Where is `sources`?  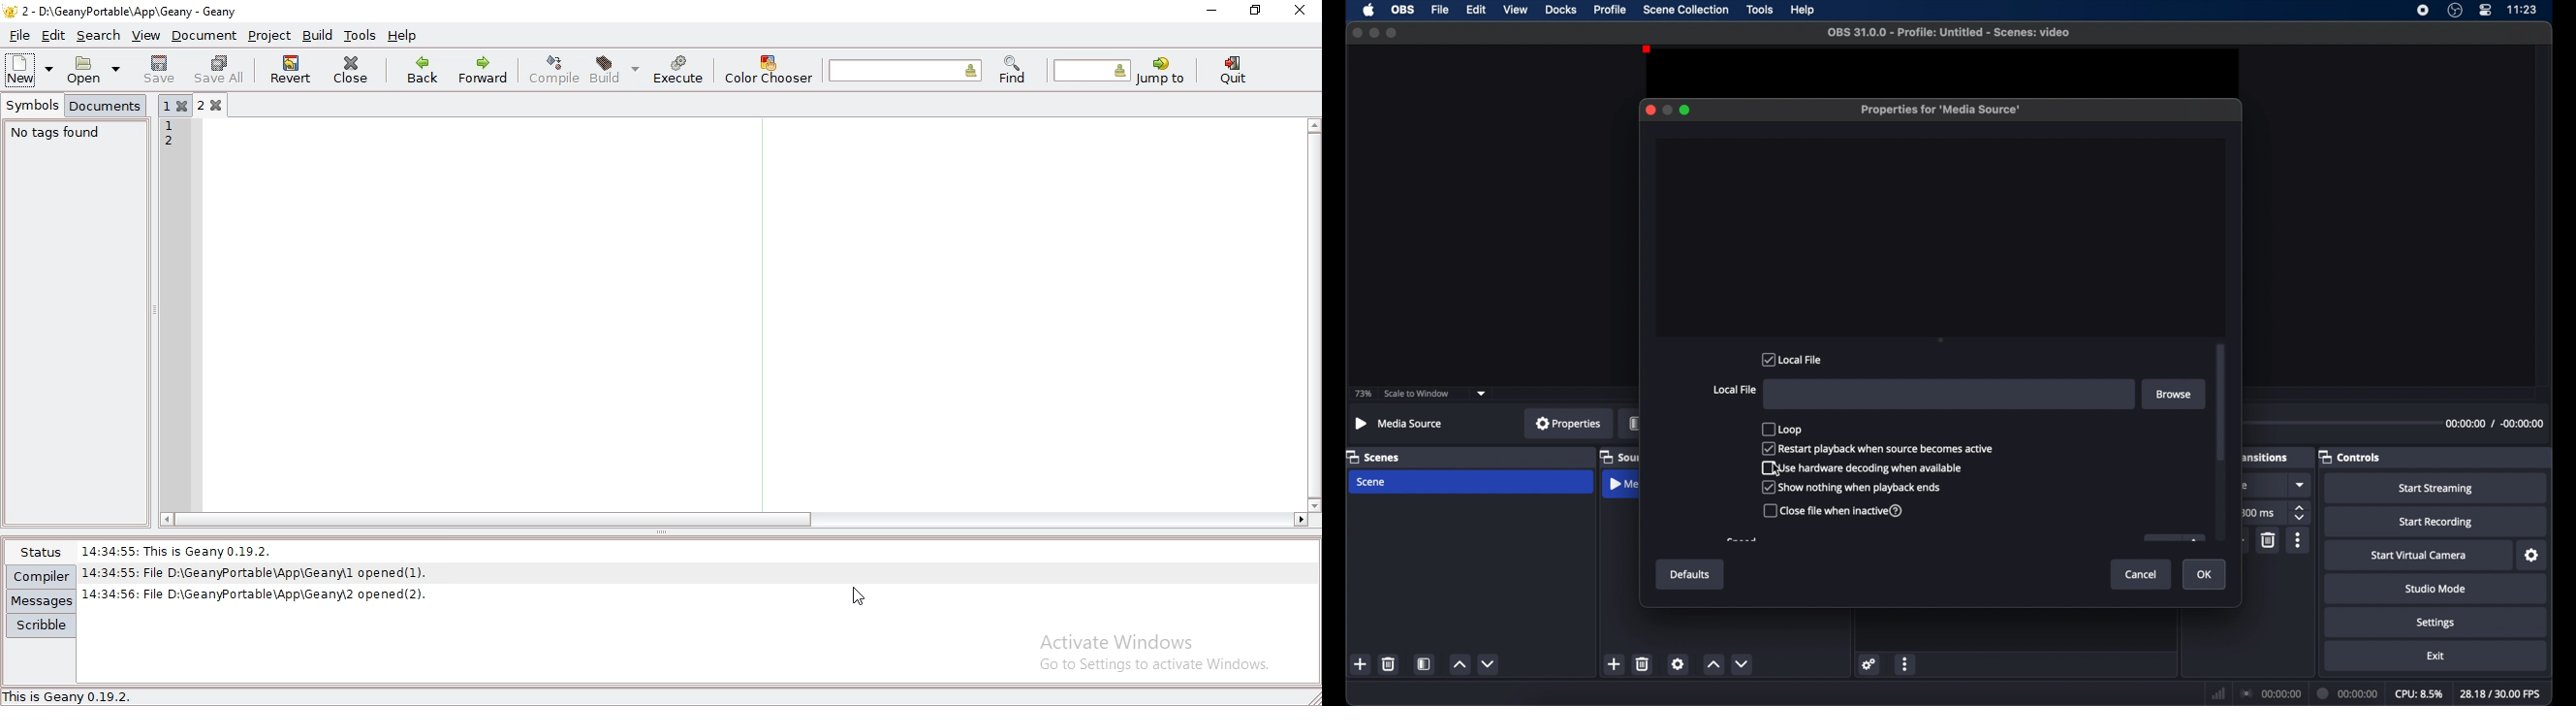
sources is located at coordinates (1619, 455).